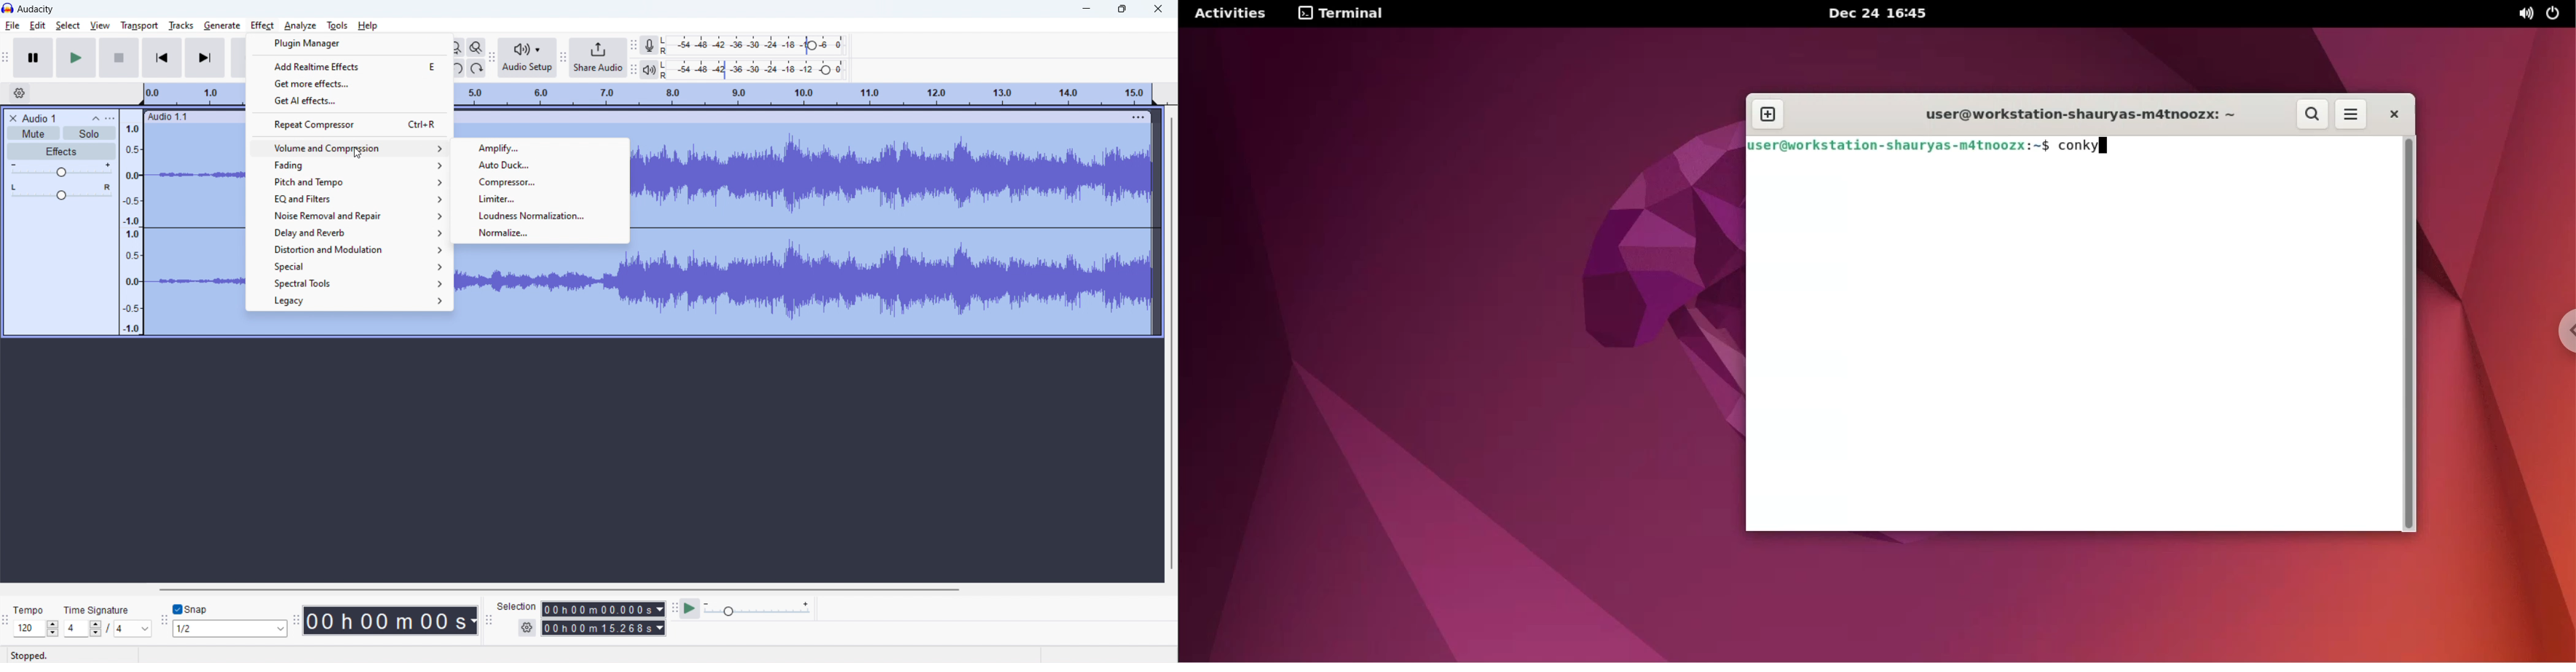  I want to click on time toolbar, so click(296, 622).